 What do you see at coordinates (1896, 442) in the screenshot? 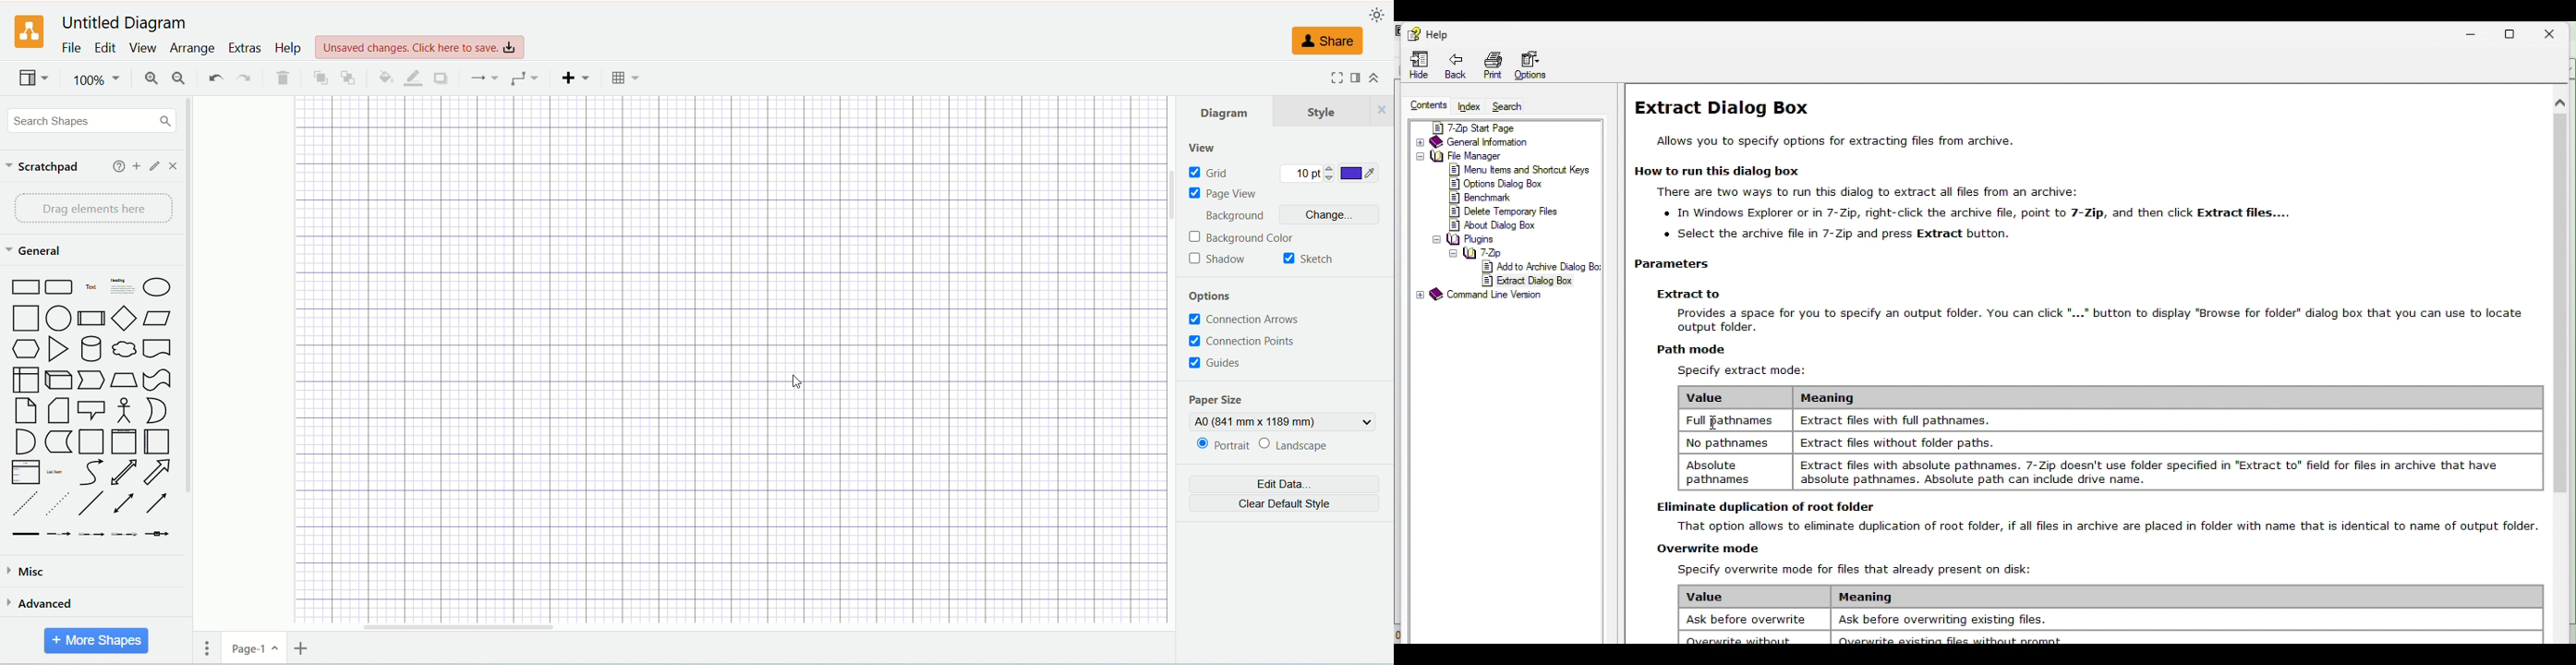
I see `extract` at bounding box center [1896, 442].